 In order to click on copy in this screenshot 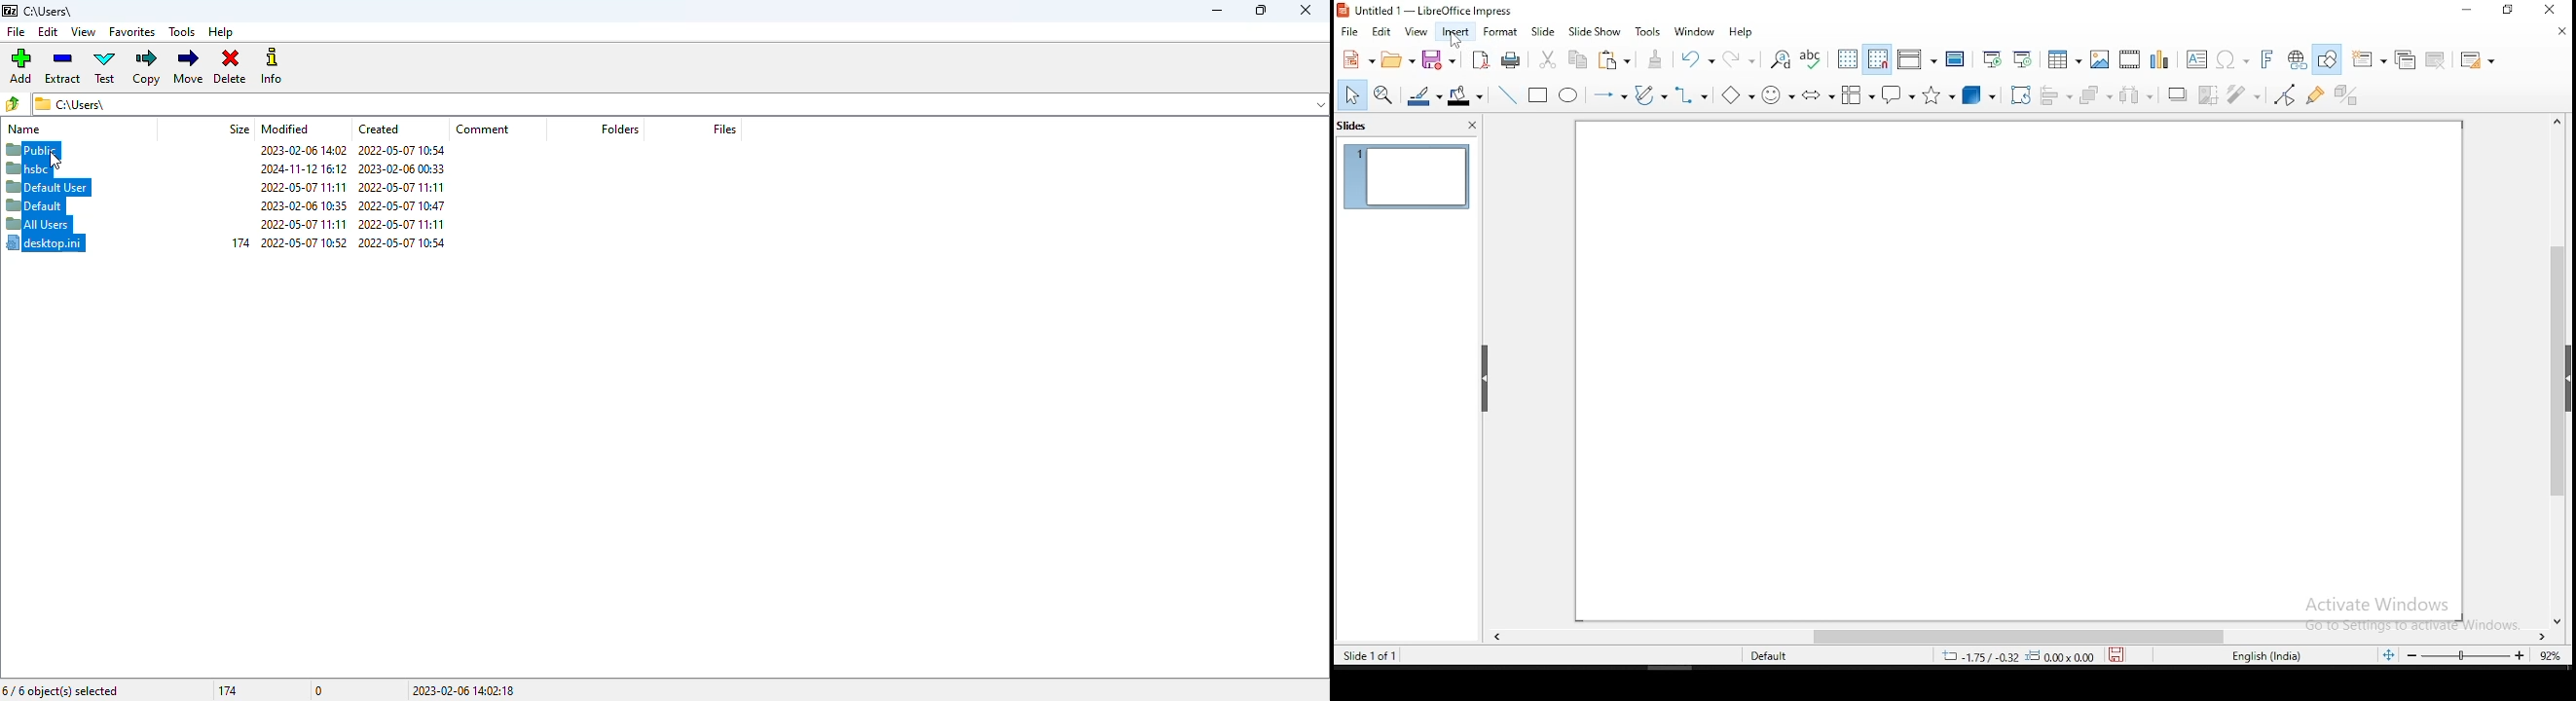, I will do `click(147, 67)`.